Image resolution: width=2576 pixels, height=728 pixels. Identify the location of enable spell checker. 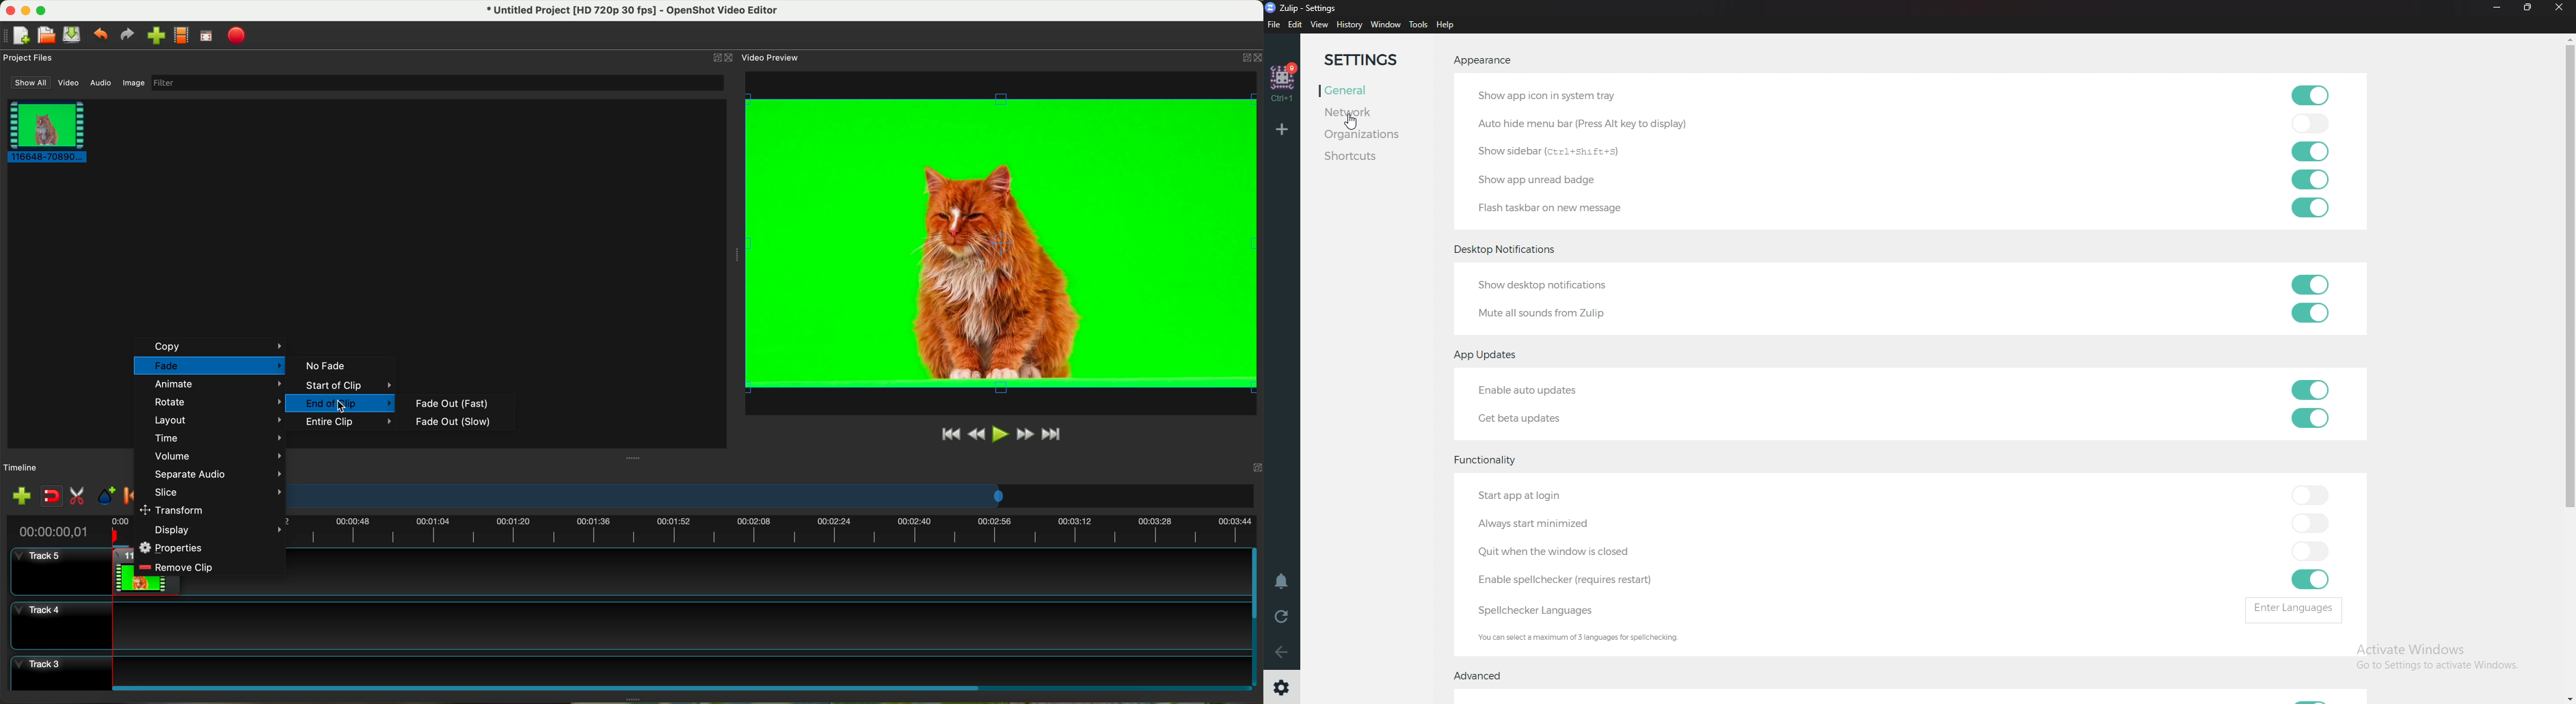
(1570, 580).